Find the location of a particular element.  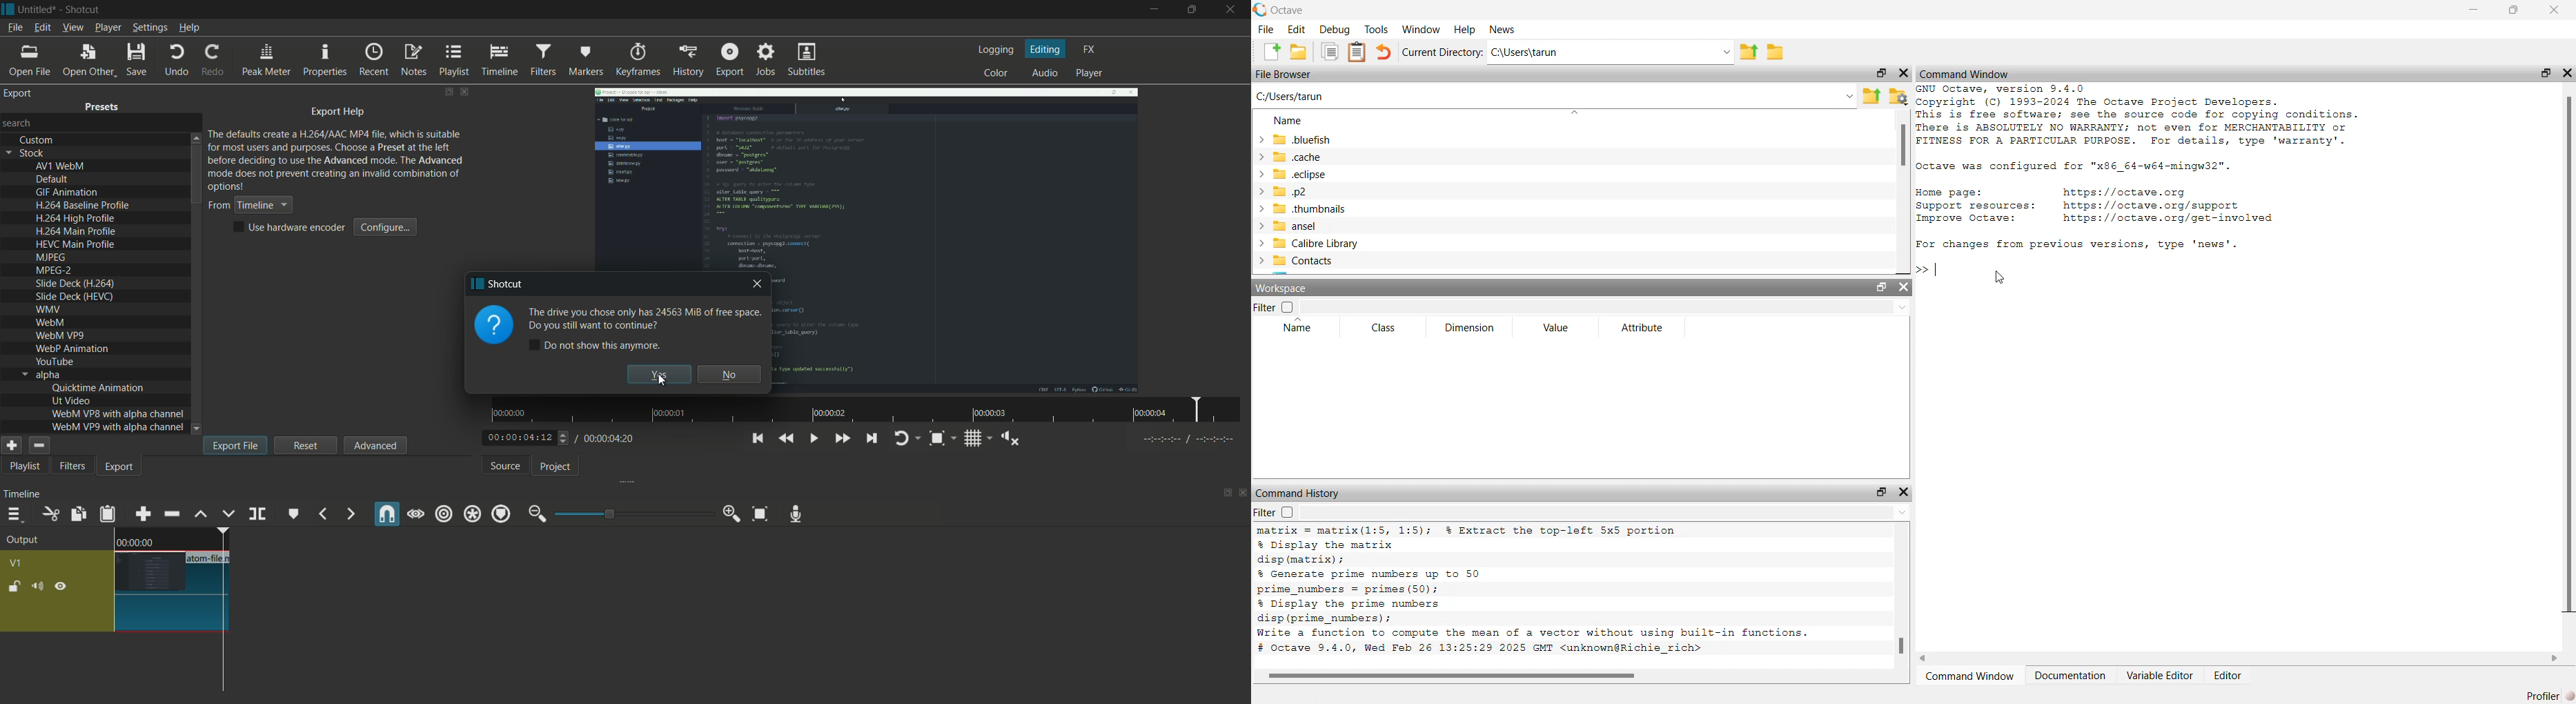

close timeline is located at coordinates (1243, 493).